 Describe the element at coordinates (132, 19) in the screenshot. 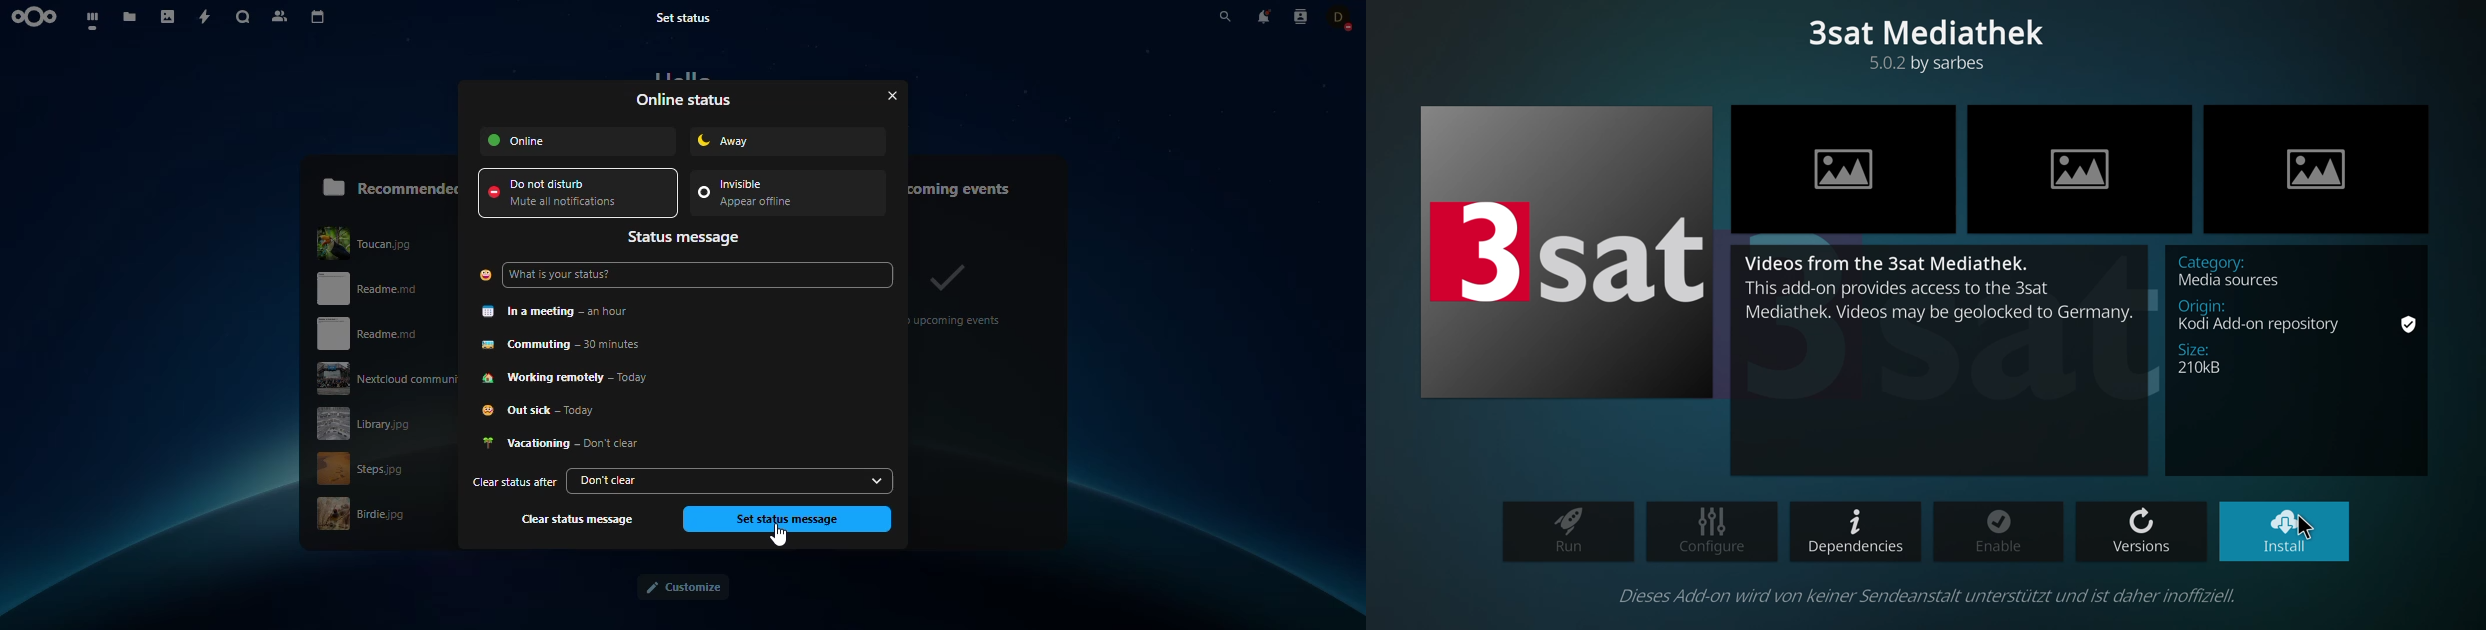

I see `files` at that location.